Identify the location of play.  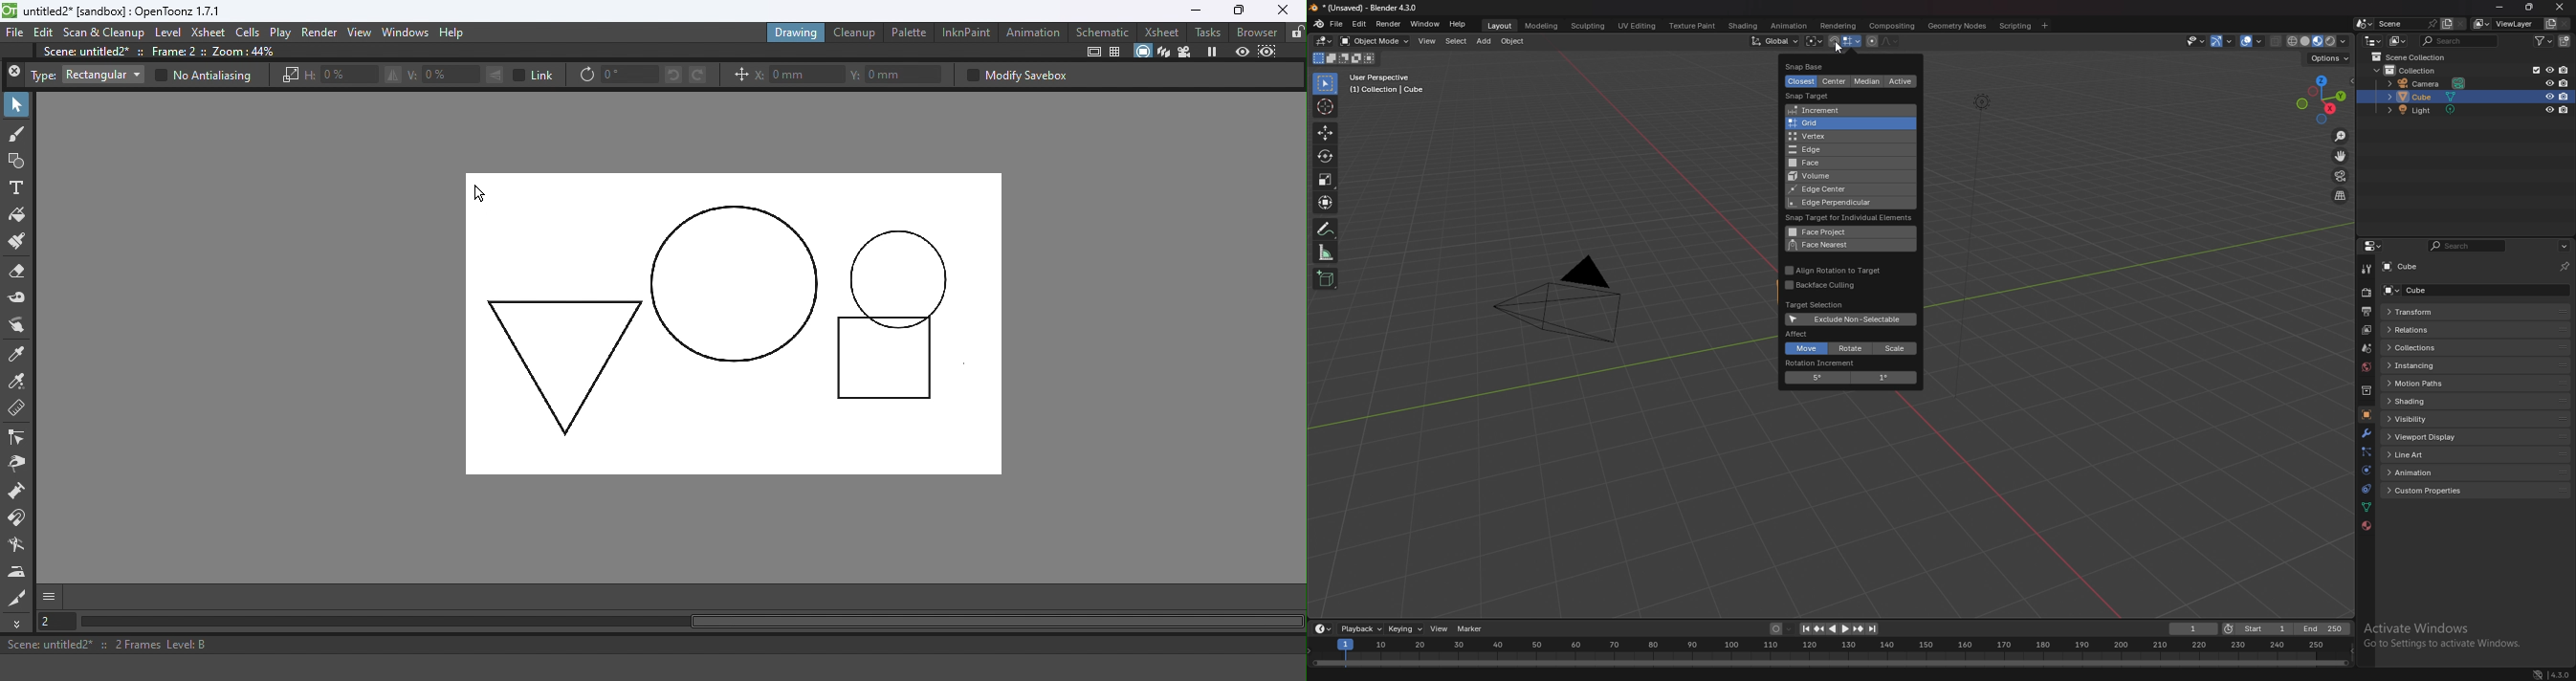
(1839, 629).